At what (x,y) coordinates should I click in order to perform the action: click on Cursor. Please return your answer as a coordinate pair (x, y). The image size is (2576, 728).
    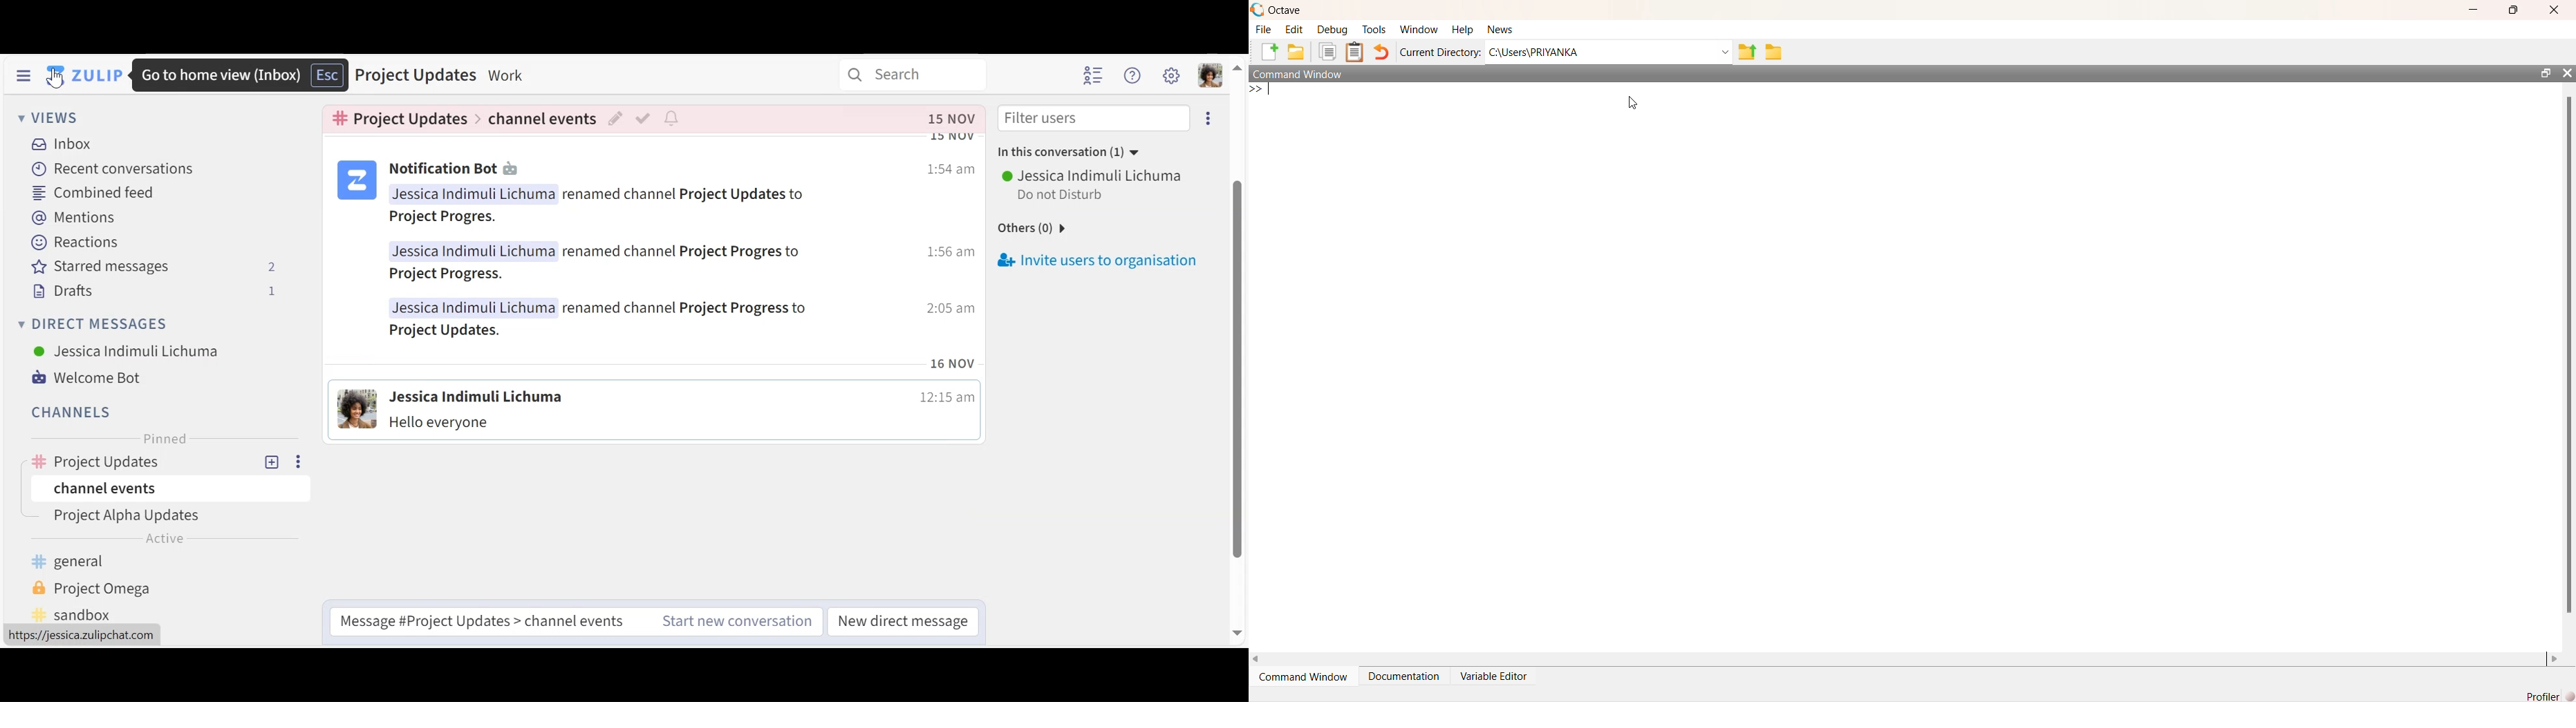
    Looking at the image, I should click on (60, 81).